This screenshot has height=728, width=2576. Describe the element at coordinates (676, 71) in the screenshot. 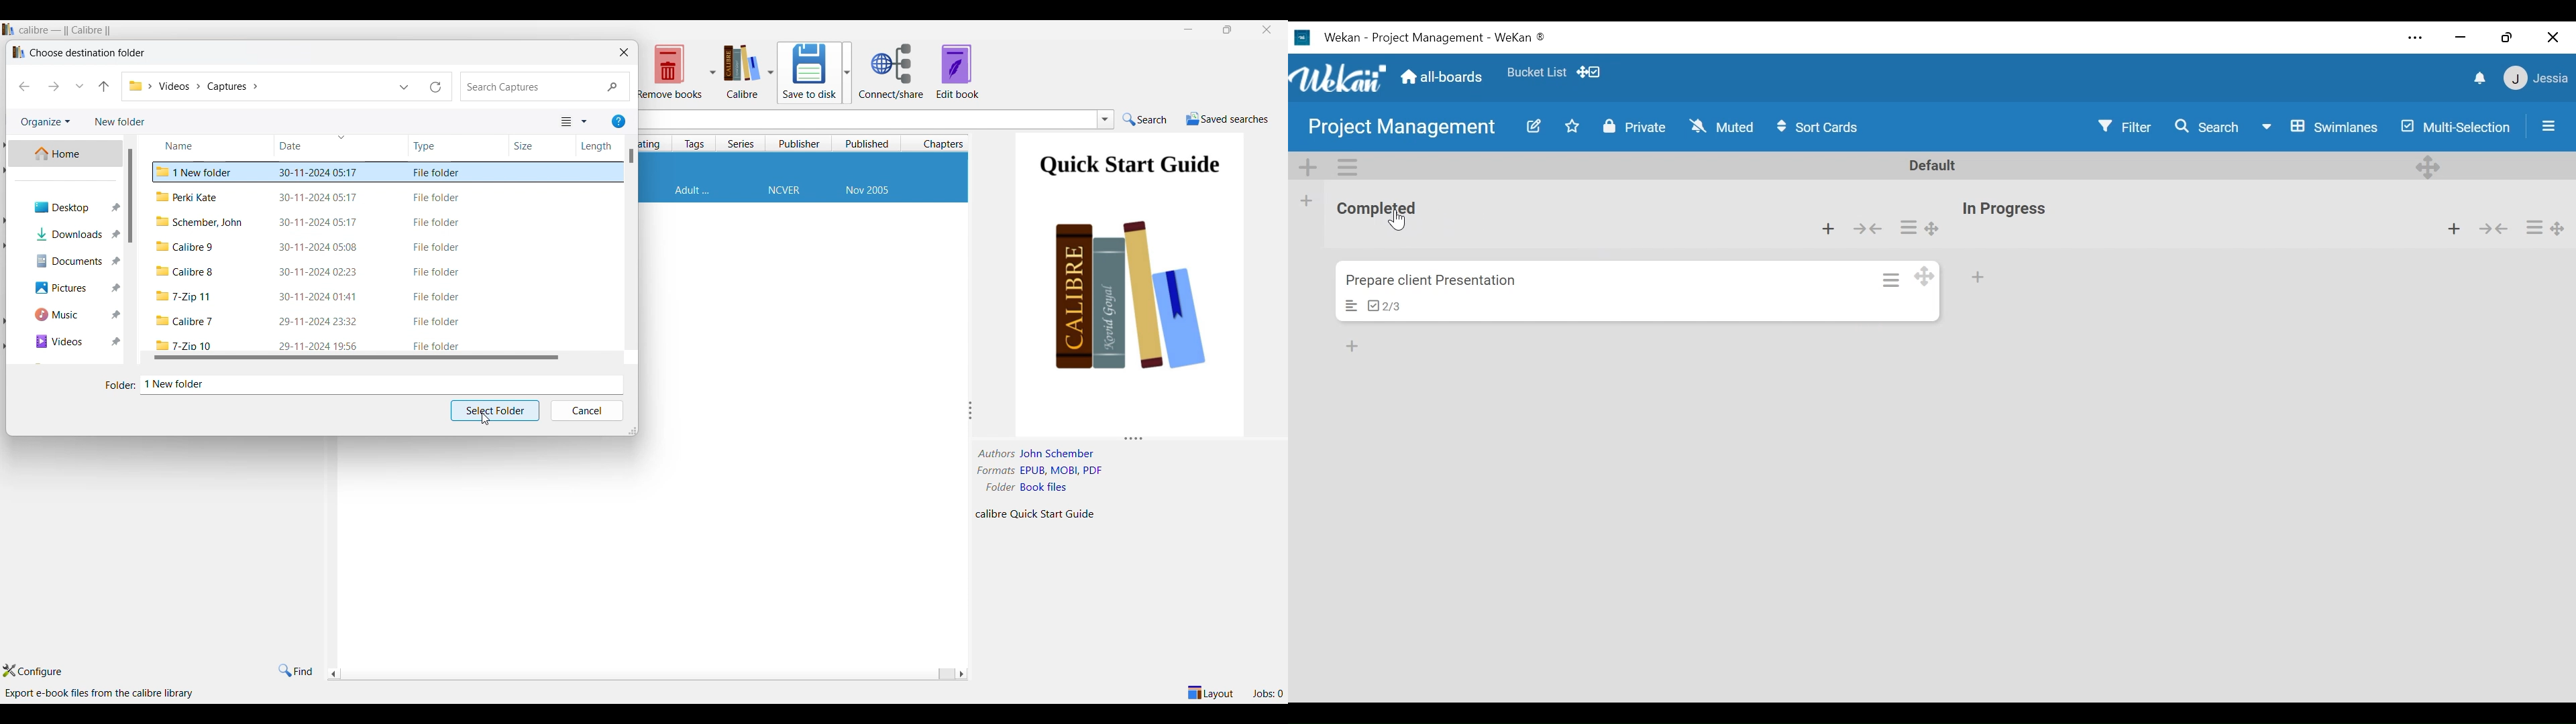

I see `Remove book options` at that location.